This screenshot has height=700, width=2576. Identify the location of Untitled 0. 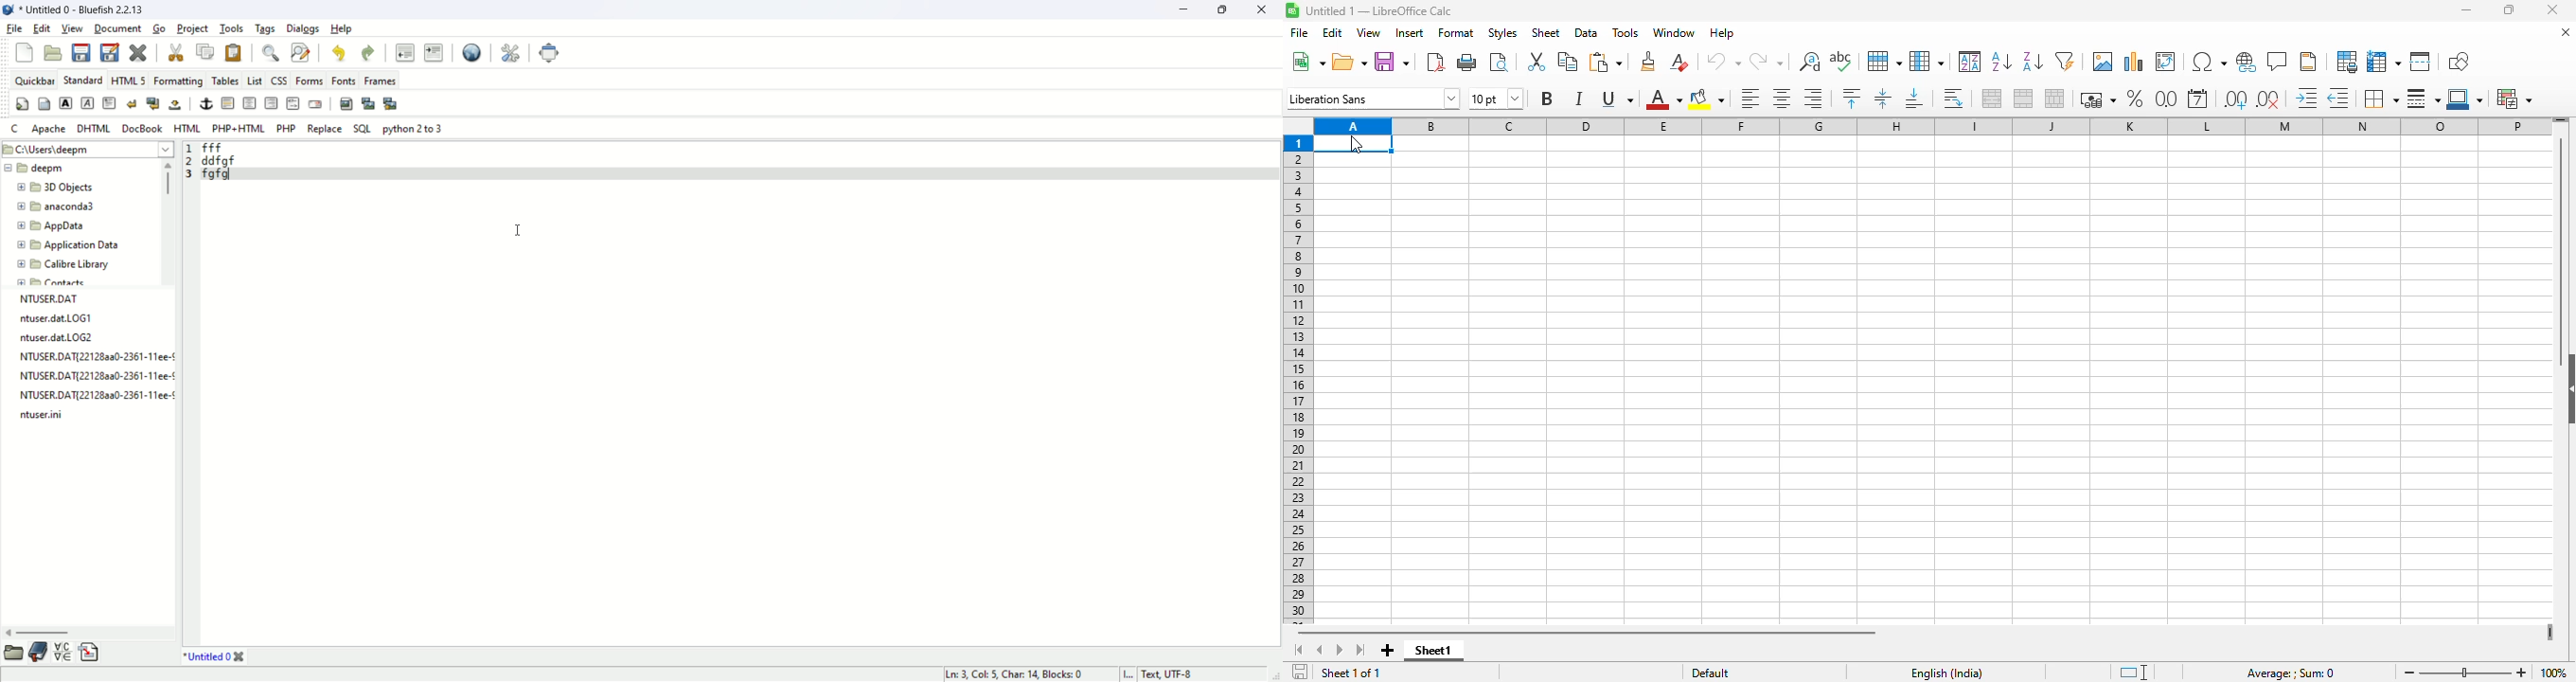
(218, 658).